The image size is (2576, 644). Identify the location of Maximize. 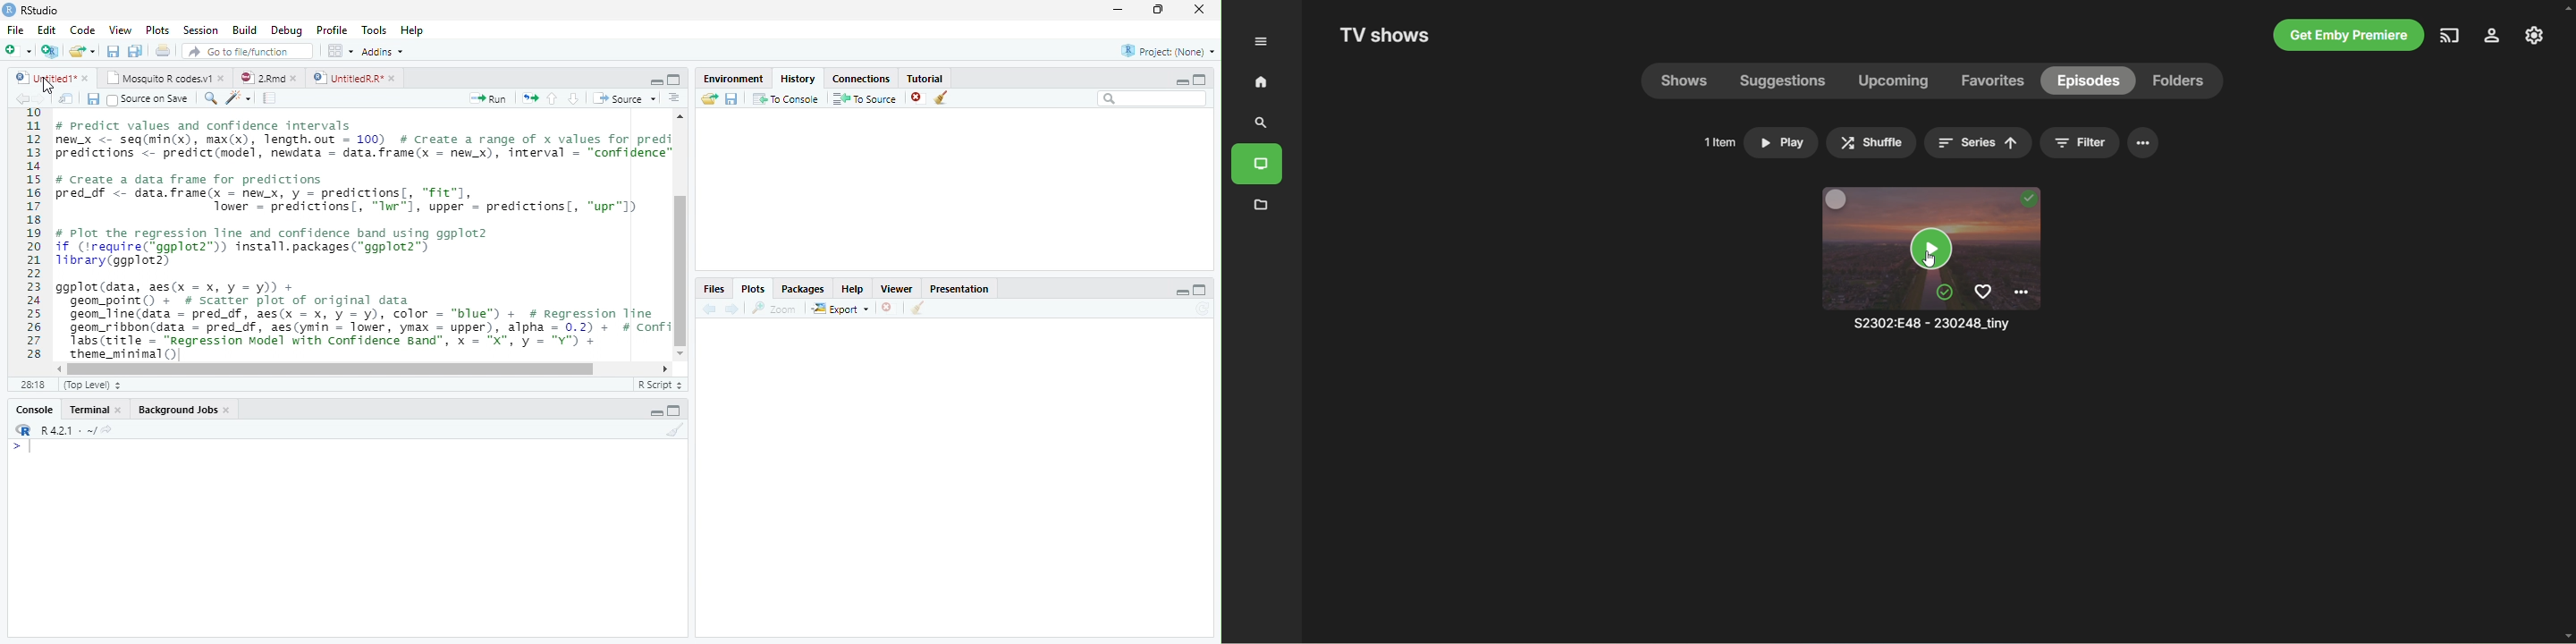
(1202, 79).